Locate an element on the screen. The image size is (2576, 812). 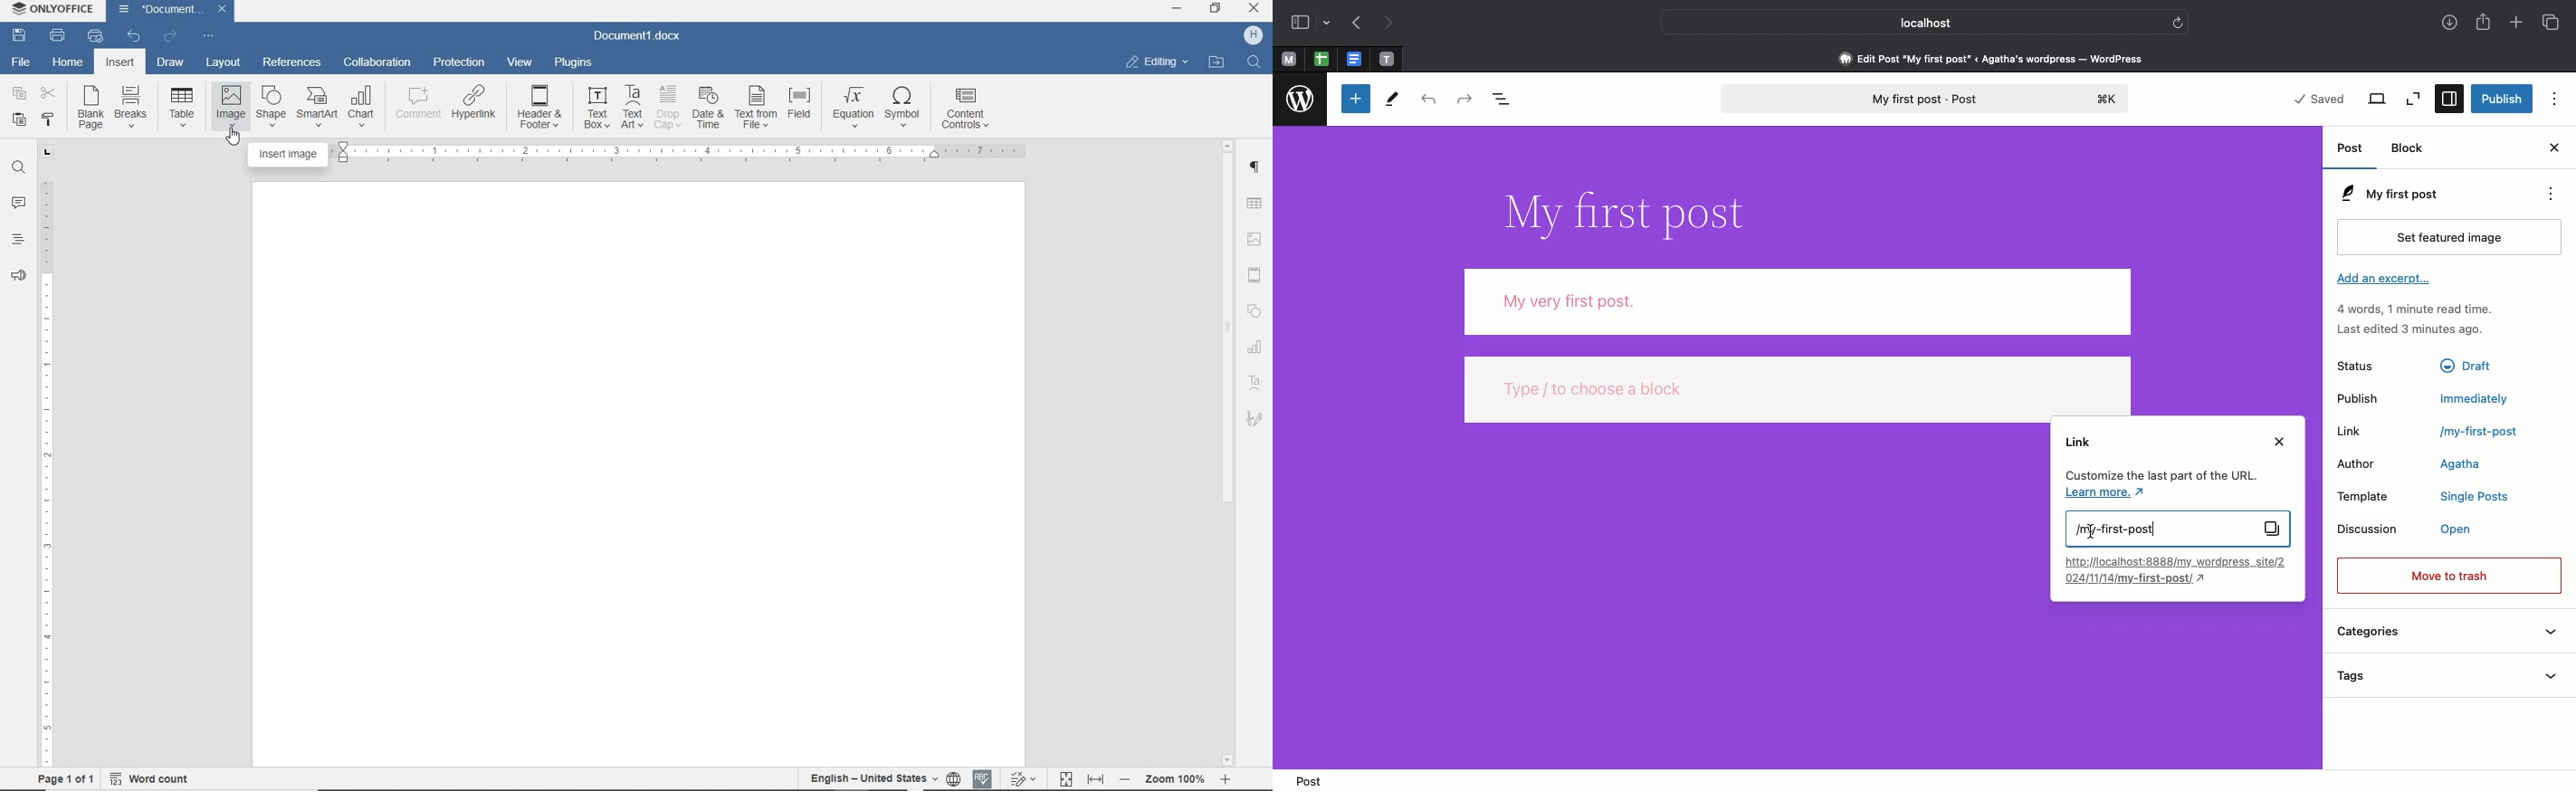
Options is located at coordinates (2556, 98).